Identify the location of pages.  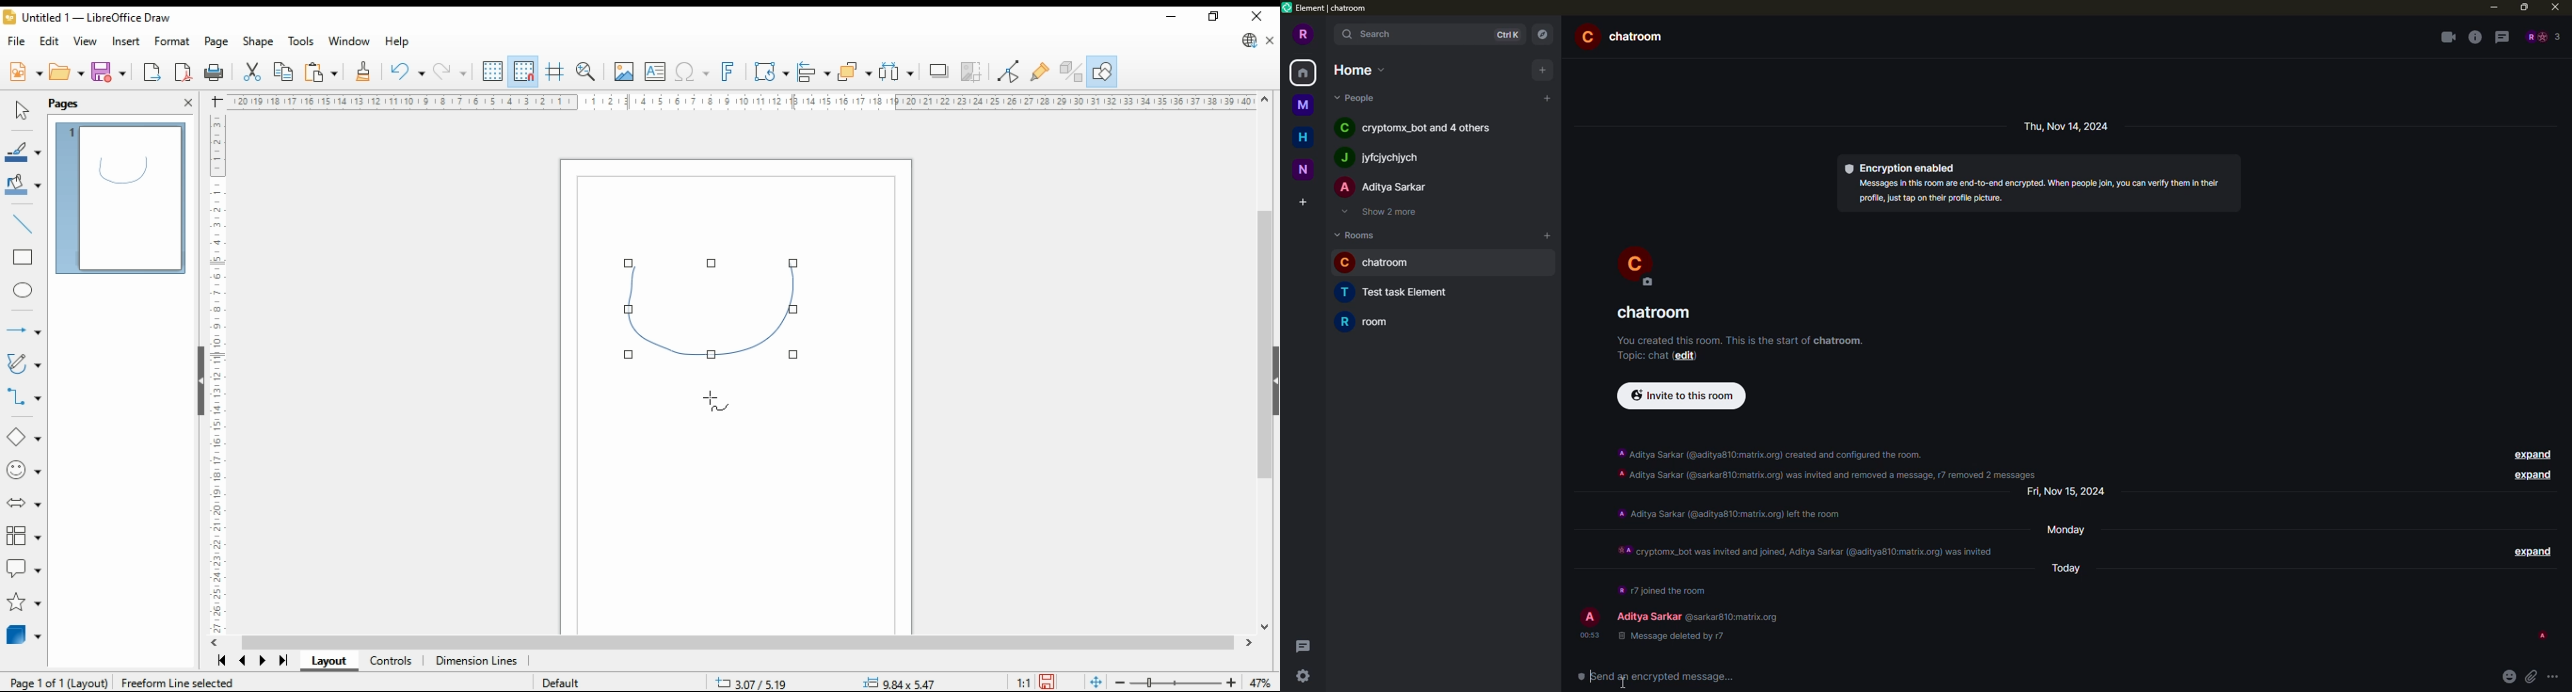
(65, 104).